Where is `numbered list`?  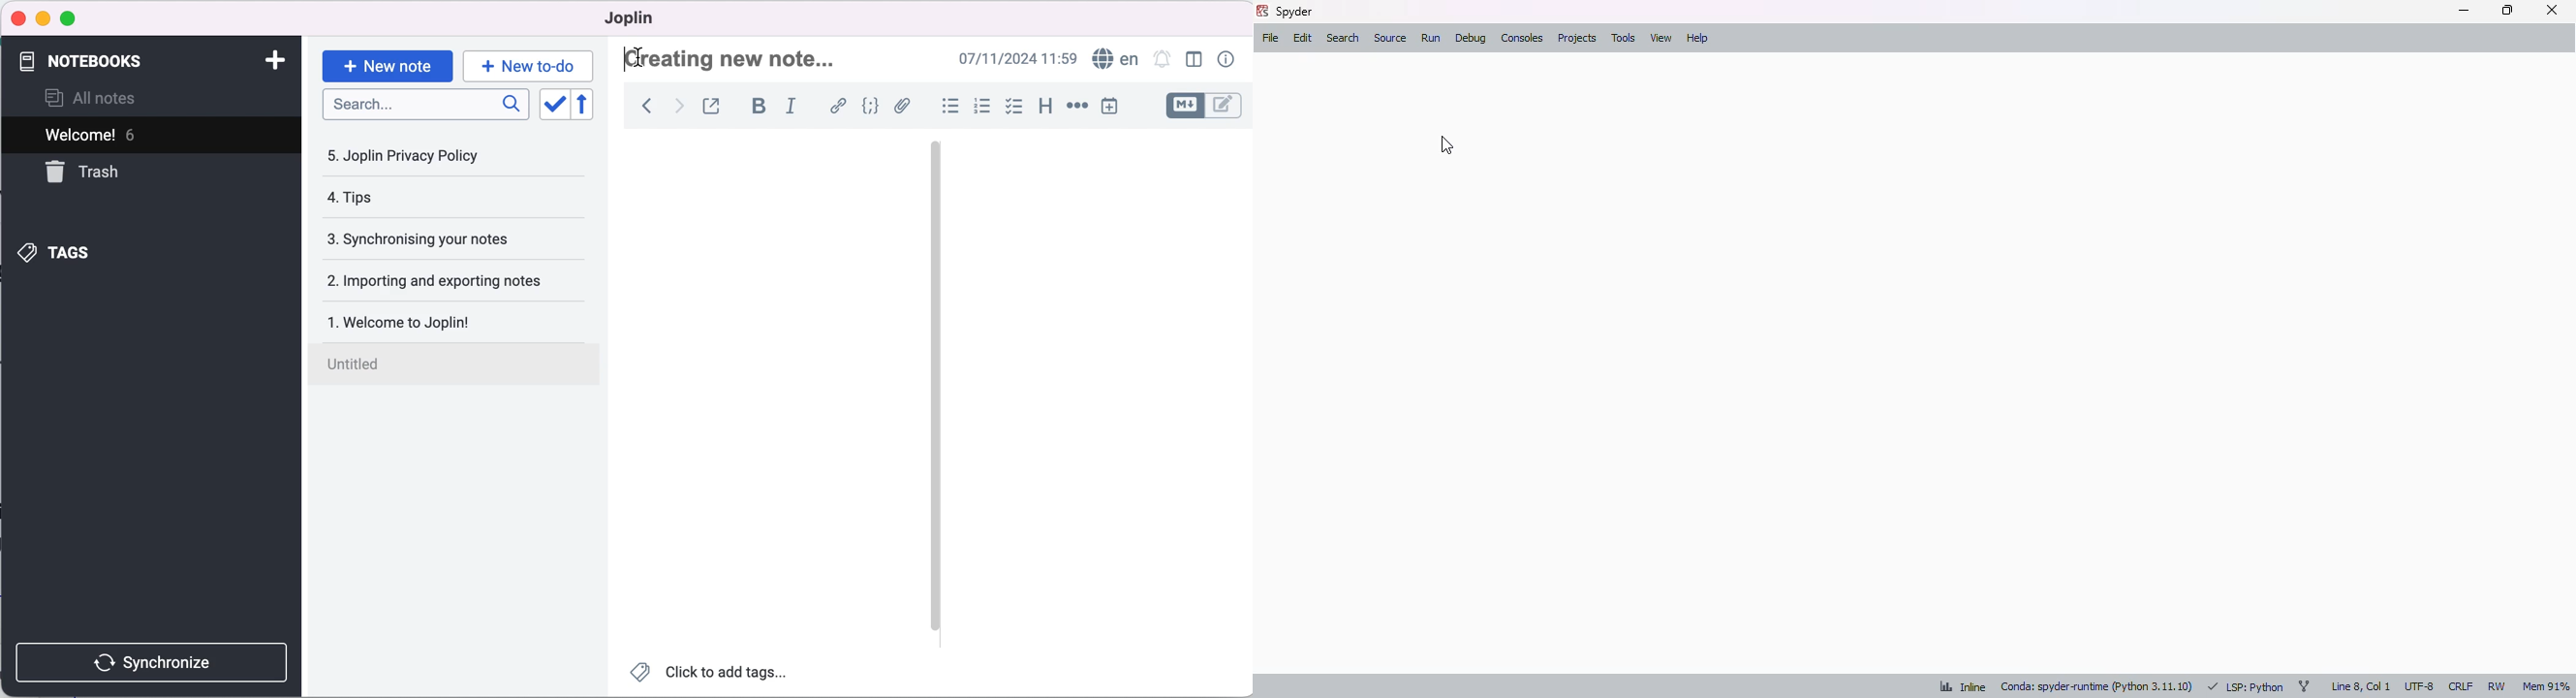 numbered list is located at coordinates (982, 107).